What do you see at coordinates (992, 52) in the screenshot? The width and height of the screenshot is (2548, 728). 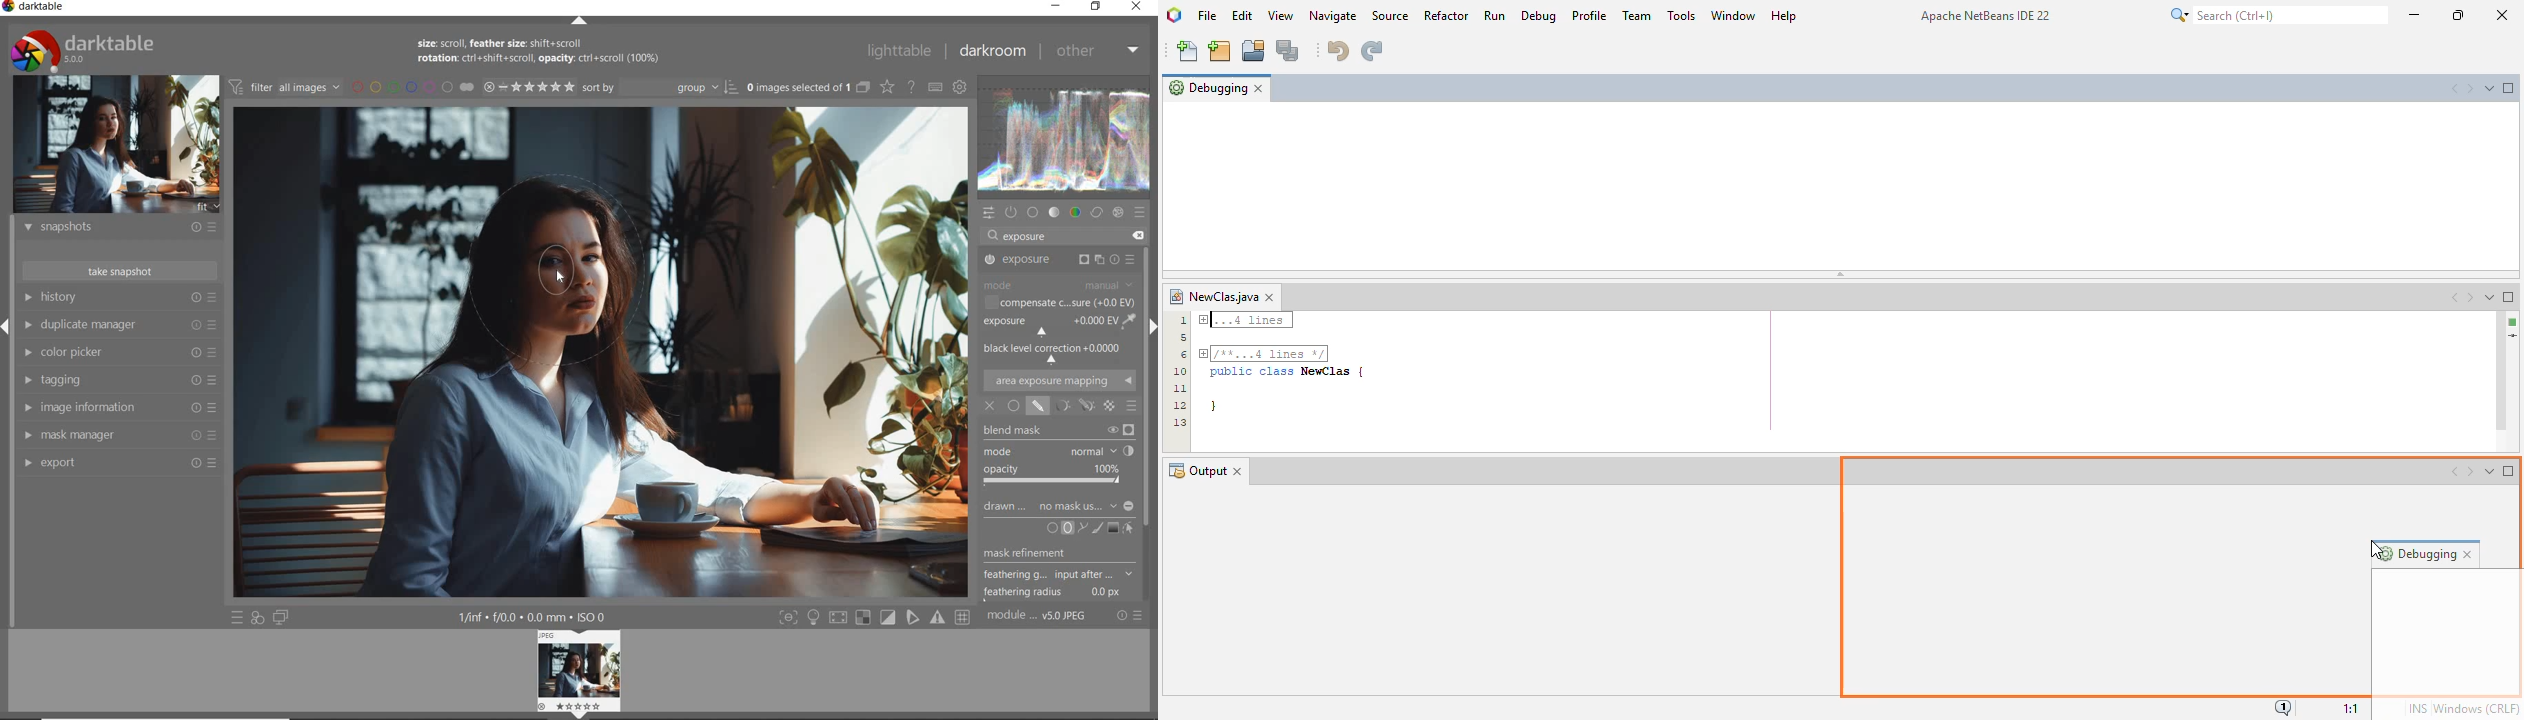 I see `darkroom` at bounding box center [992, 52].